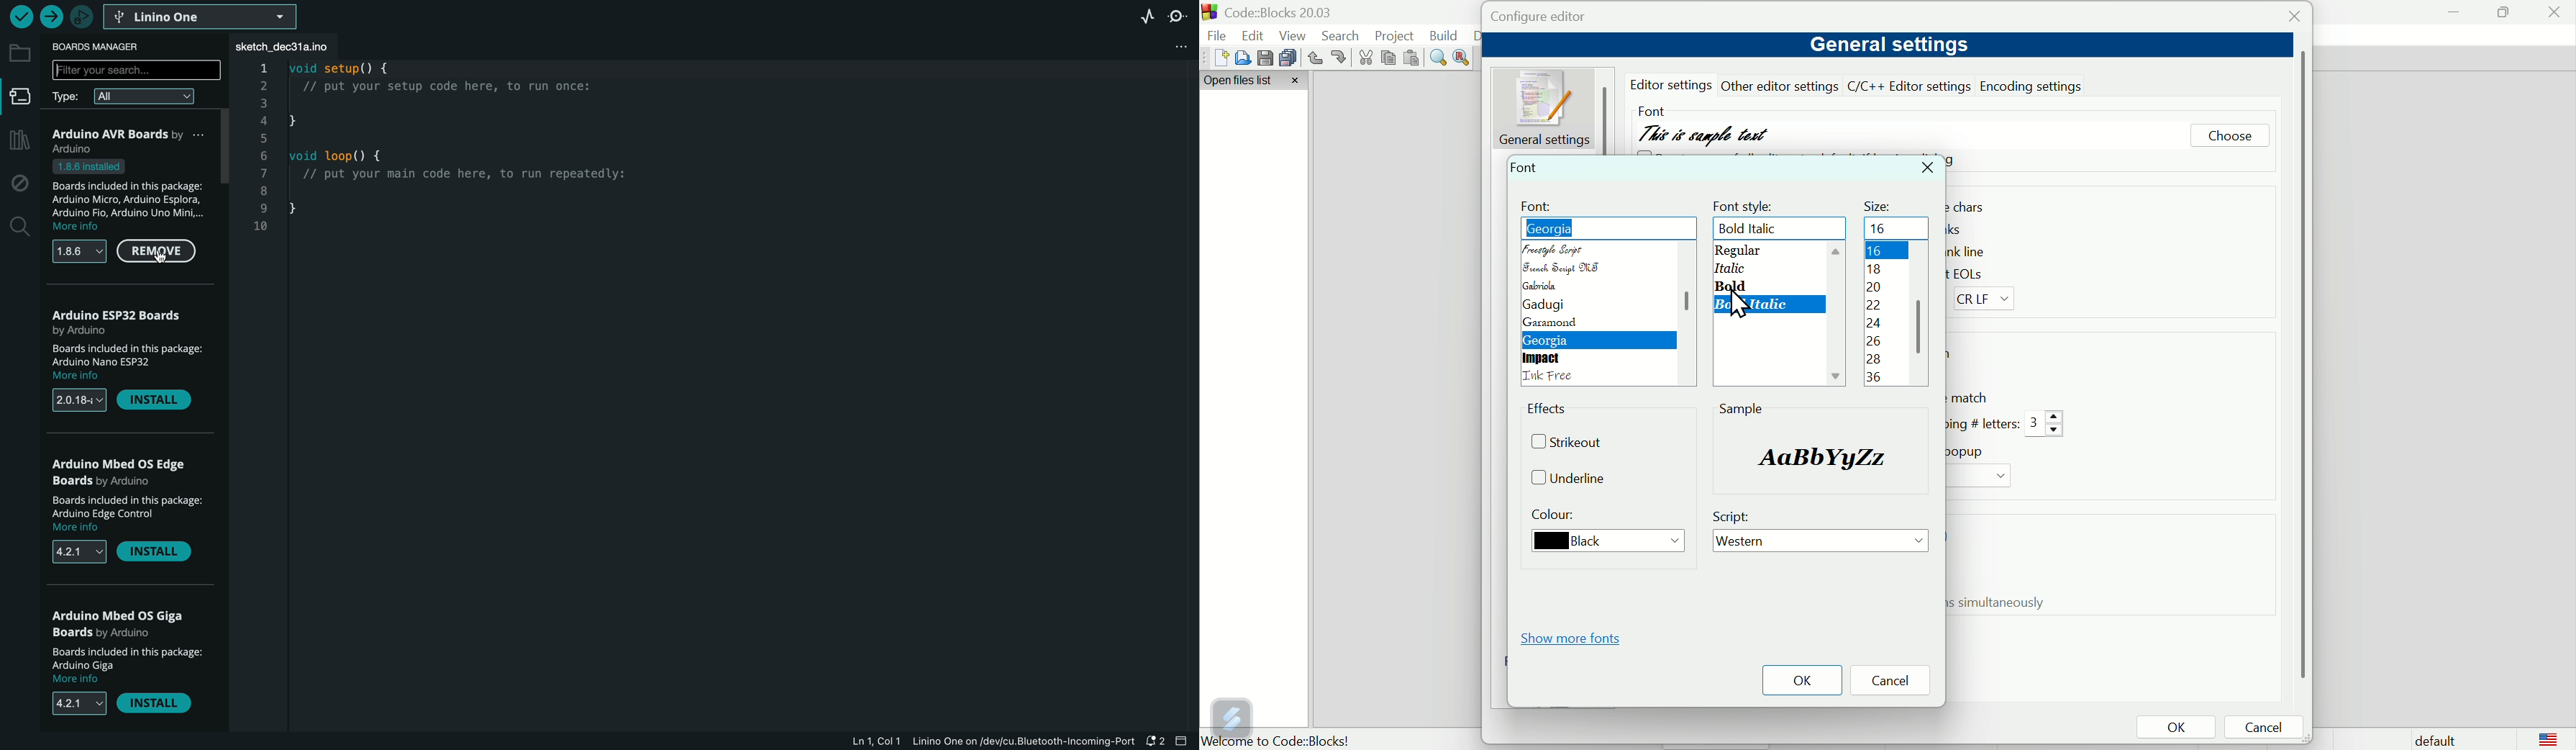 Image resolution: width=2576 pixels, height=756 pixels. What do you see at coordinates (1397, 35) in the screenshot?
I see `Project` at bounding box center [1397, 35].